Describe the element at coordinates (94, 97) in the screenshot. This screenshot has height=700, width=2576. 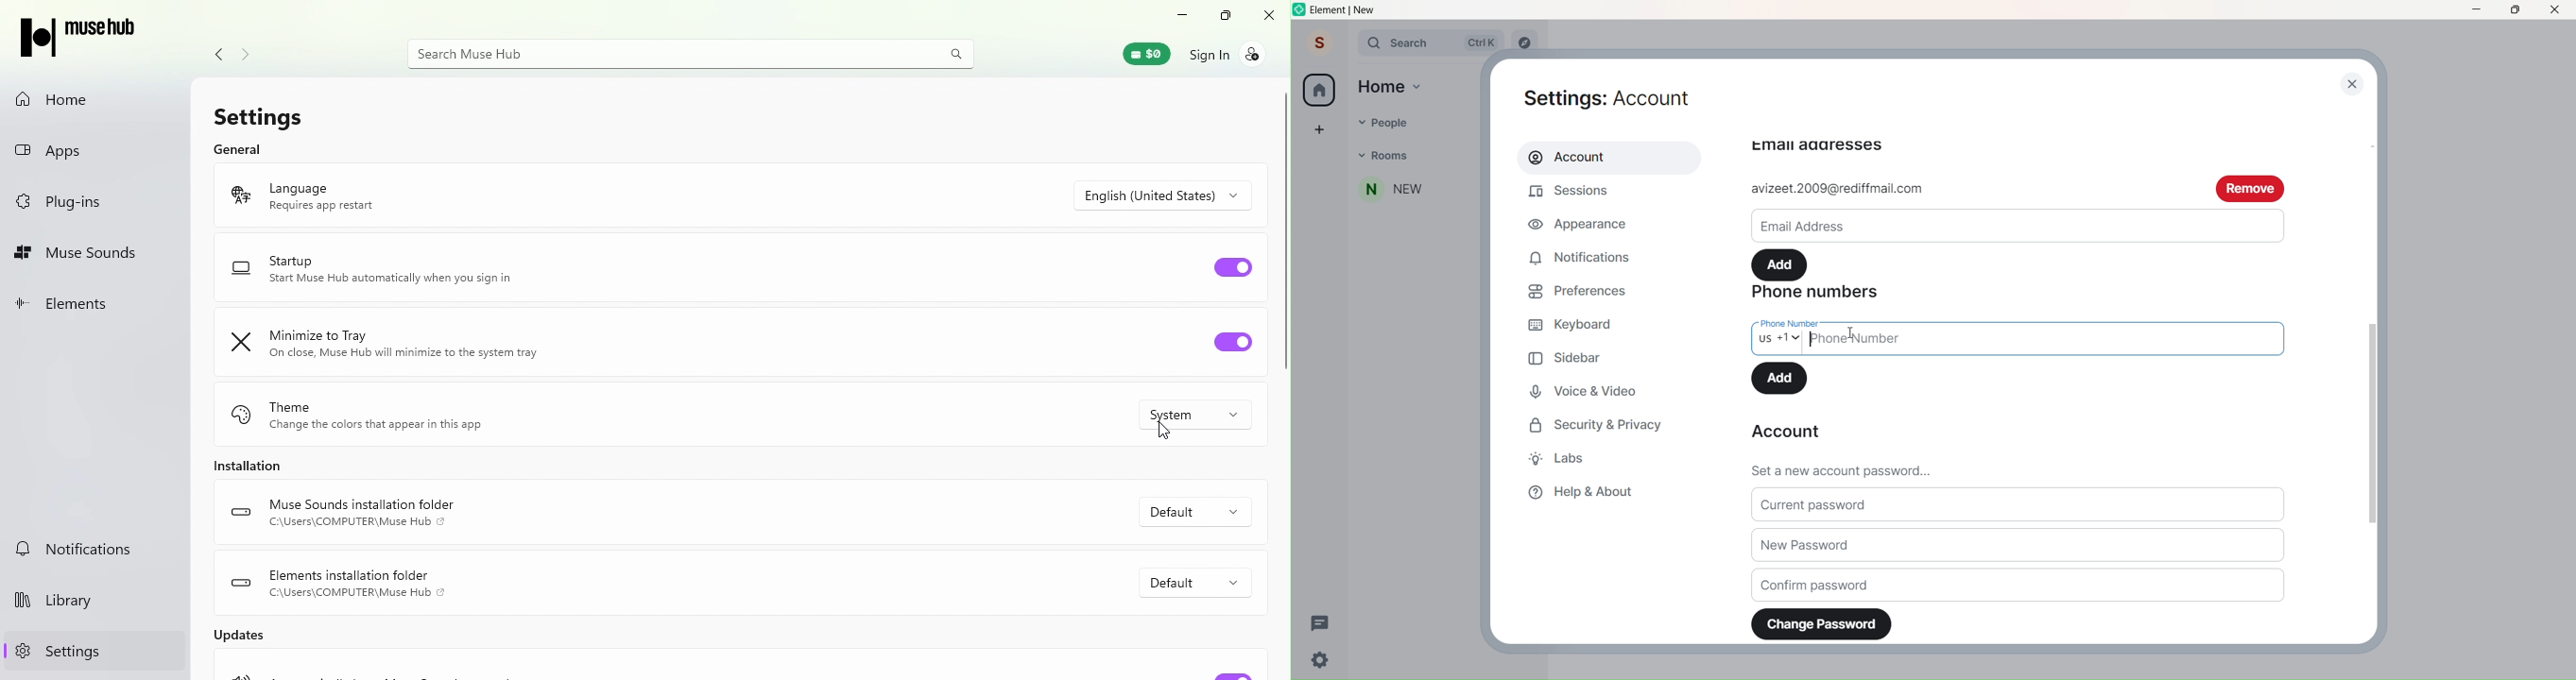
I see `Home` at that location.